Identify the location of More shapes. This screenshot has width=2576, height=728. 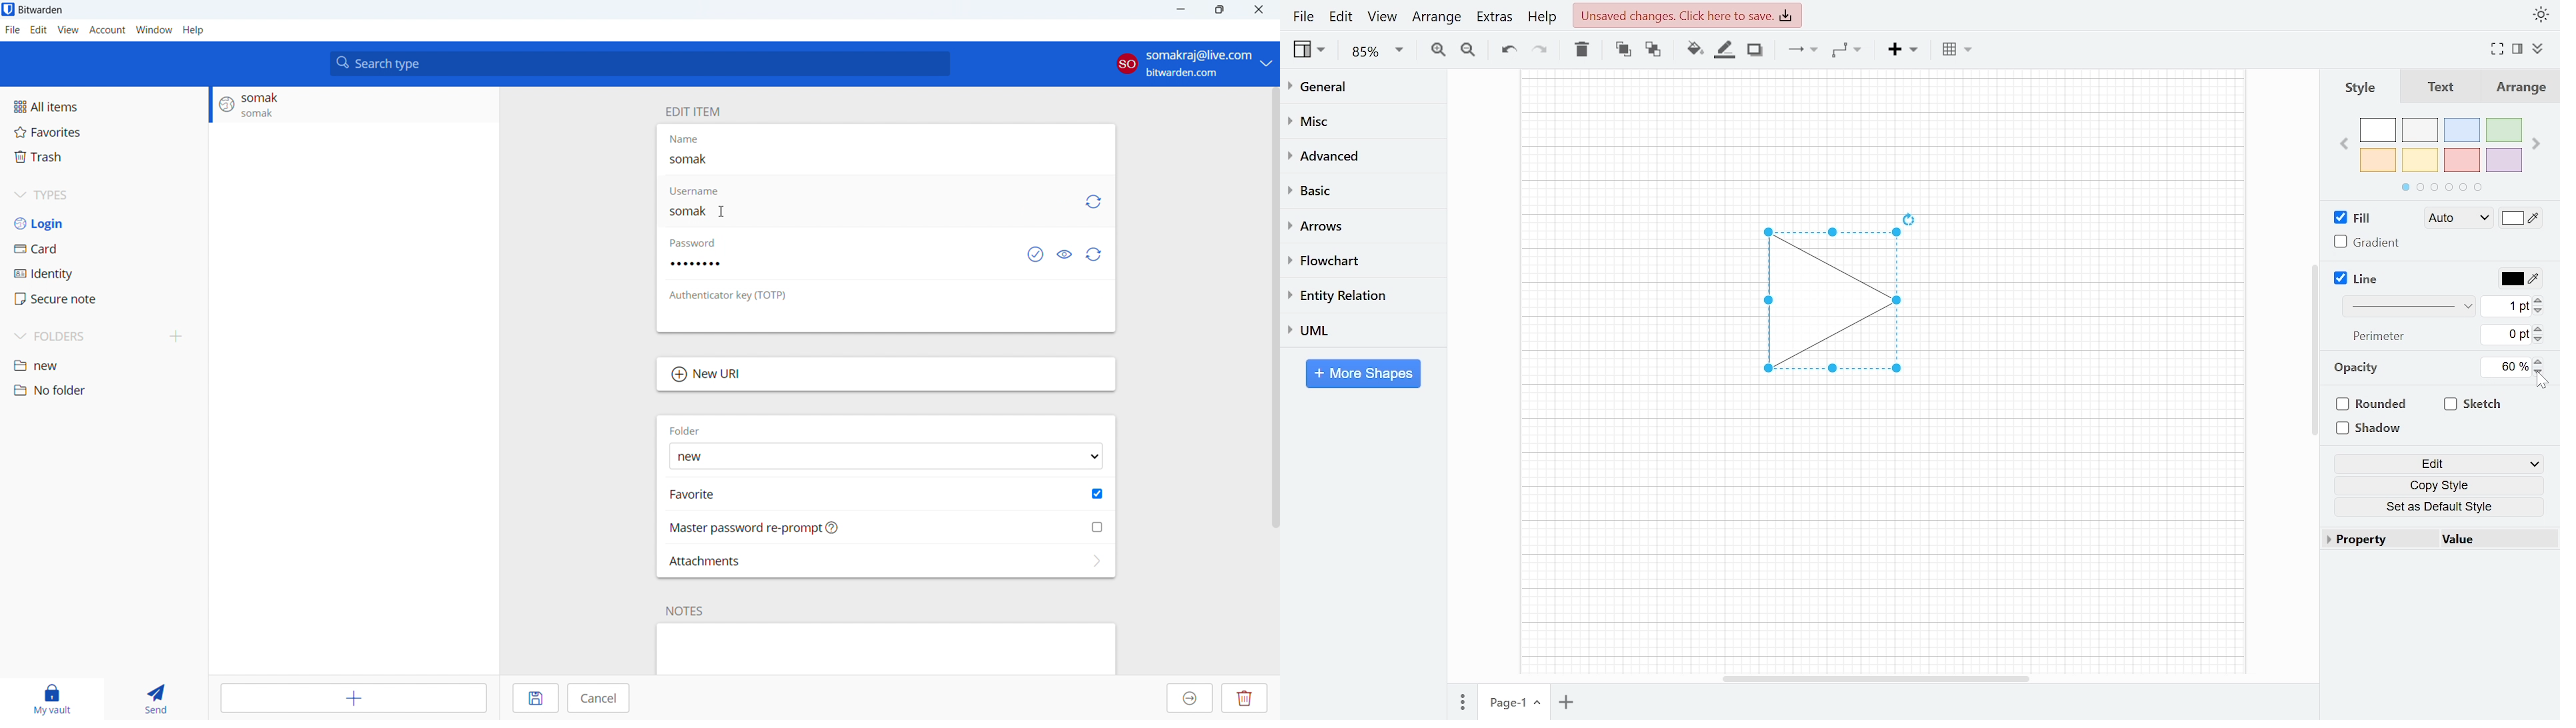
(1363, 373).